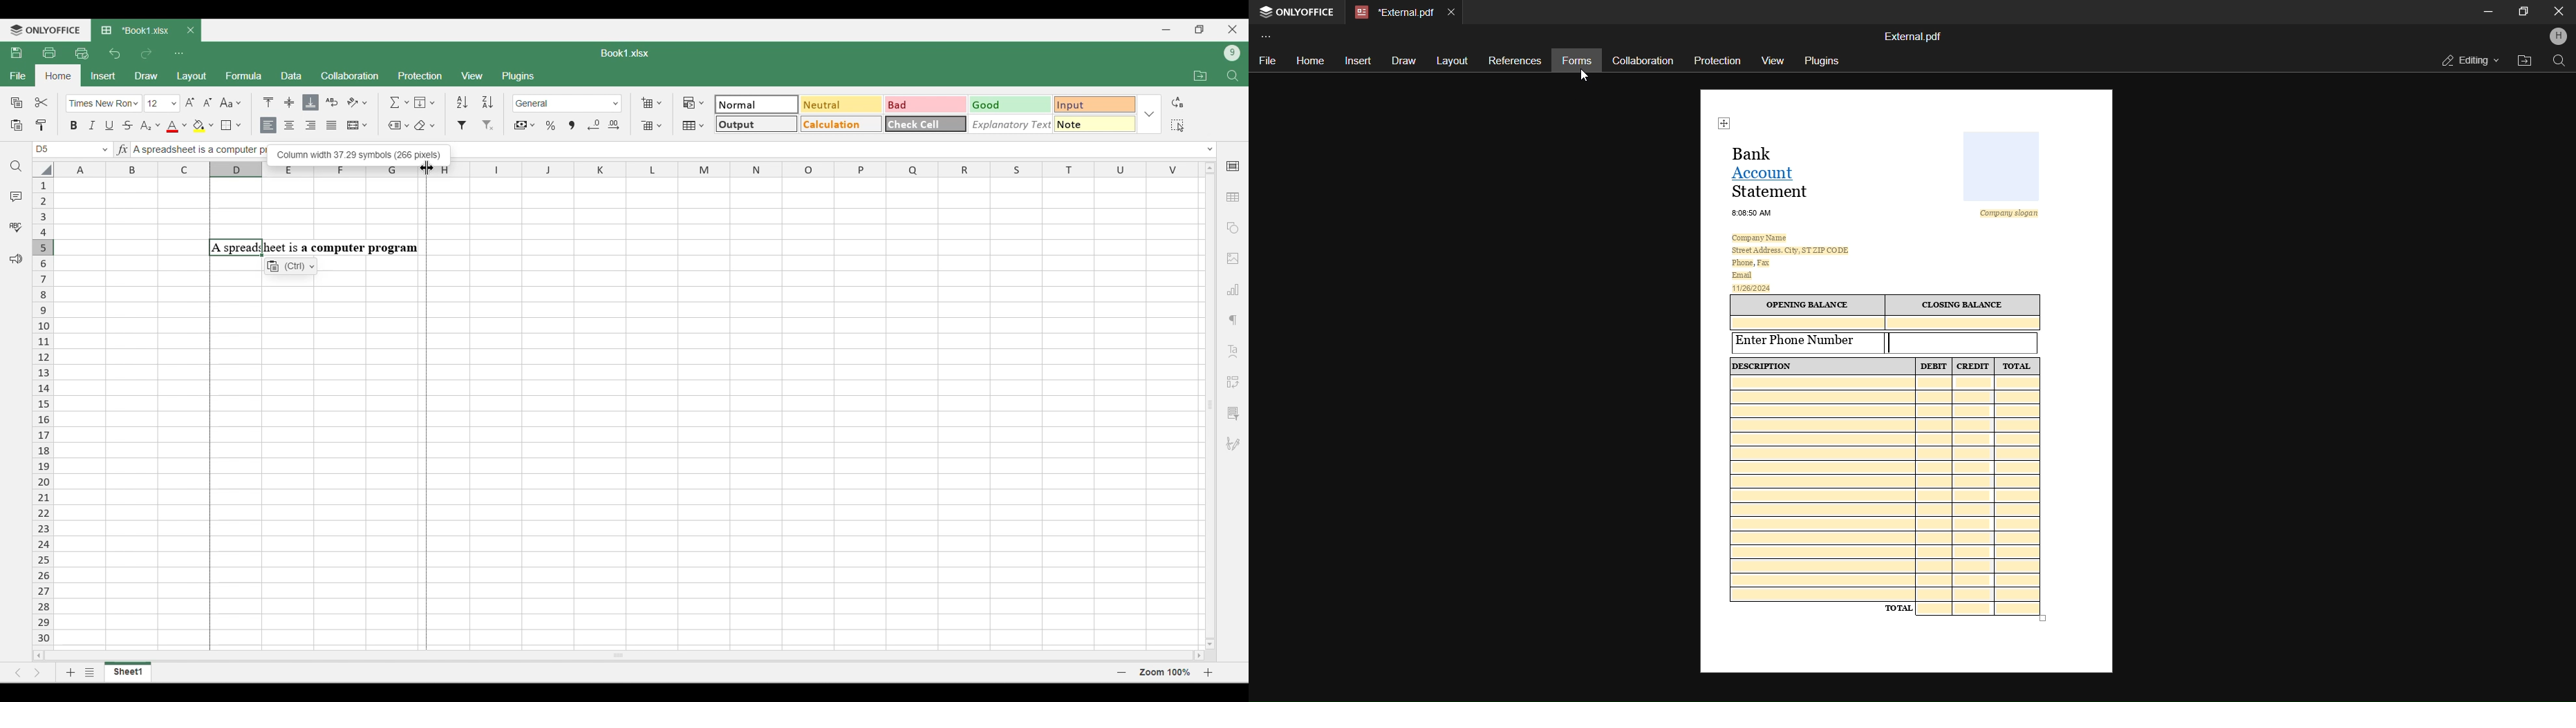 The height and width of the screenshot is (728, 2576). I want to click on Customize quick access toolbar, so click(179, 53).